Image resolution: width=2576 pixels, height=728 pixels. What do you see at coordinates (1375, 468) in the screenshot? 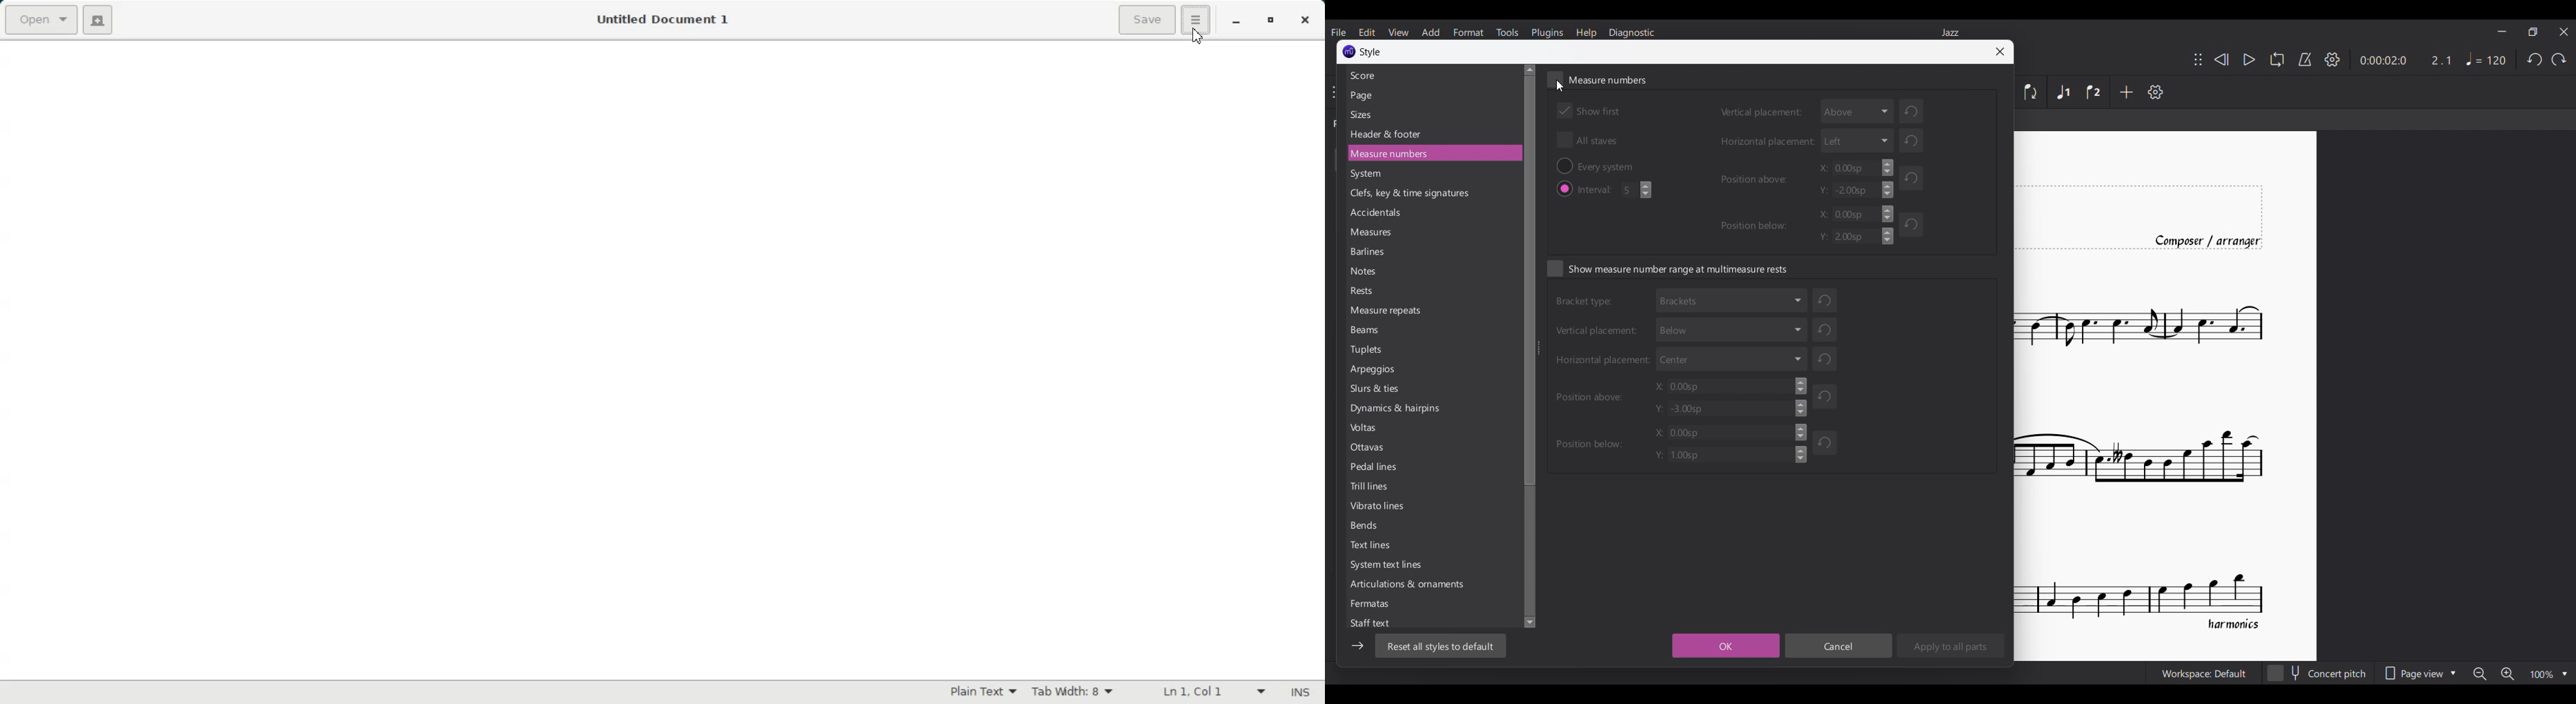
I see `Pedal lines` at bounding box center [1375, 468].